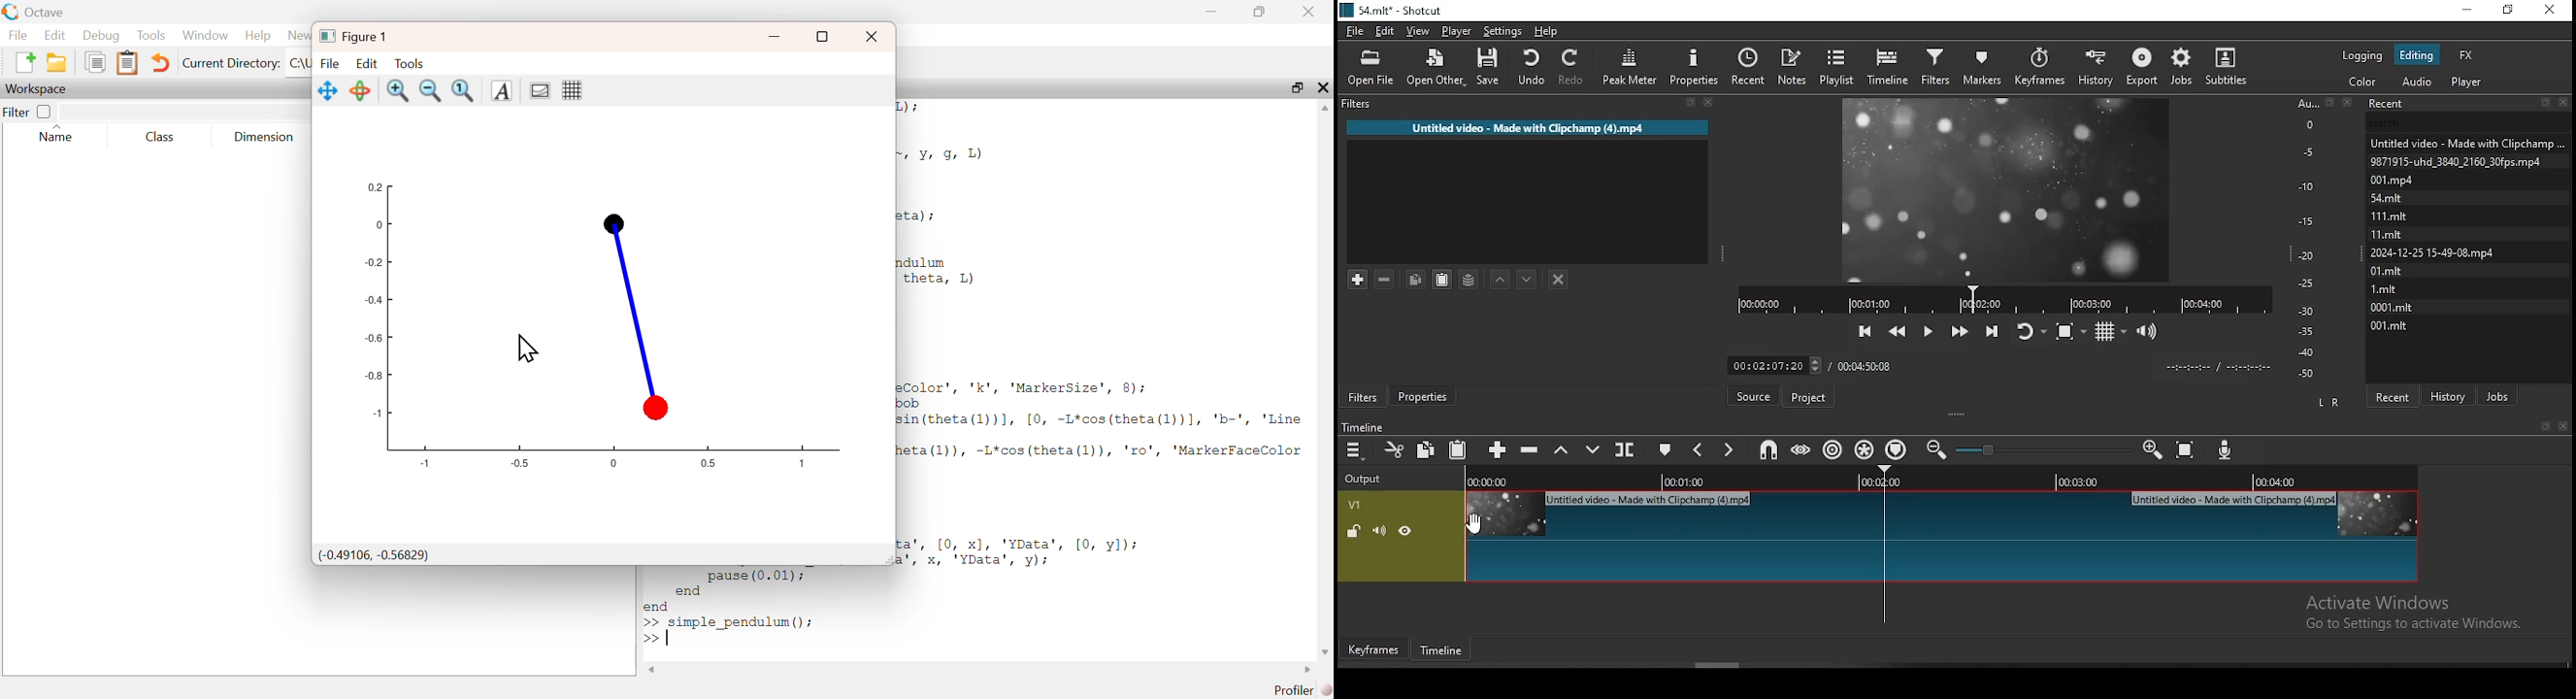  Describe the element at coordinates (1865, 329) in the screenshot. I see `skip to the previous point` at that location.